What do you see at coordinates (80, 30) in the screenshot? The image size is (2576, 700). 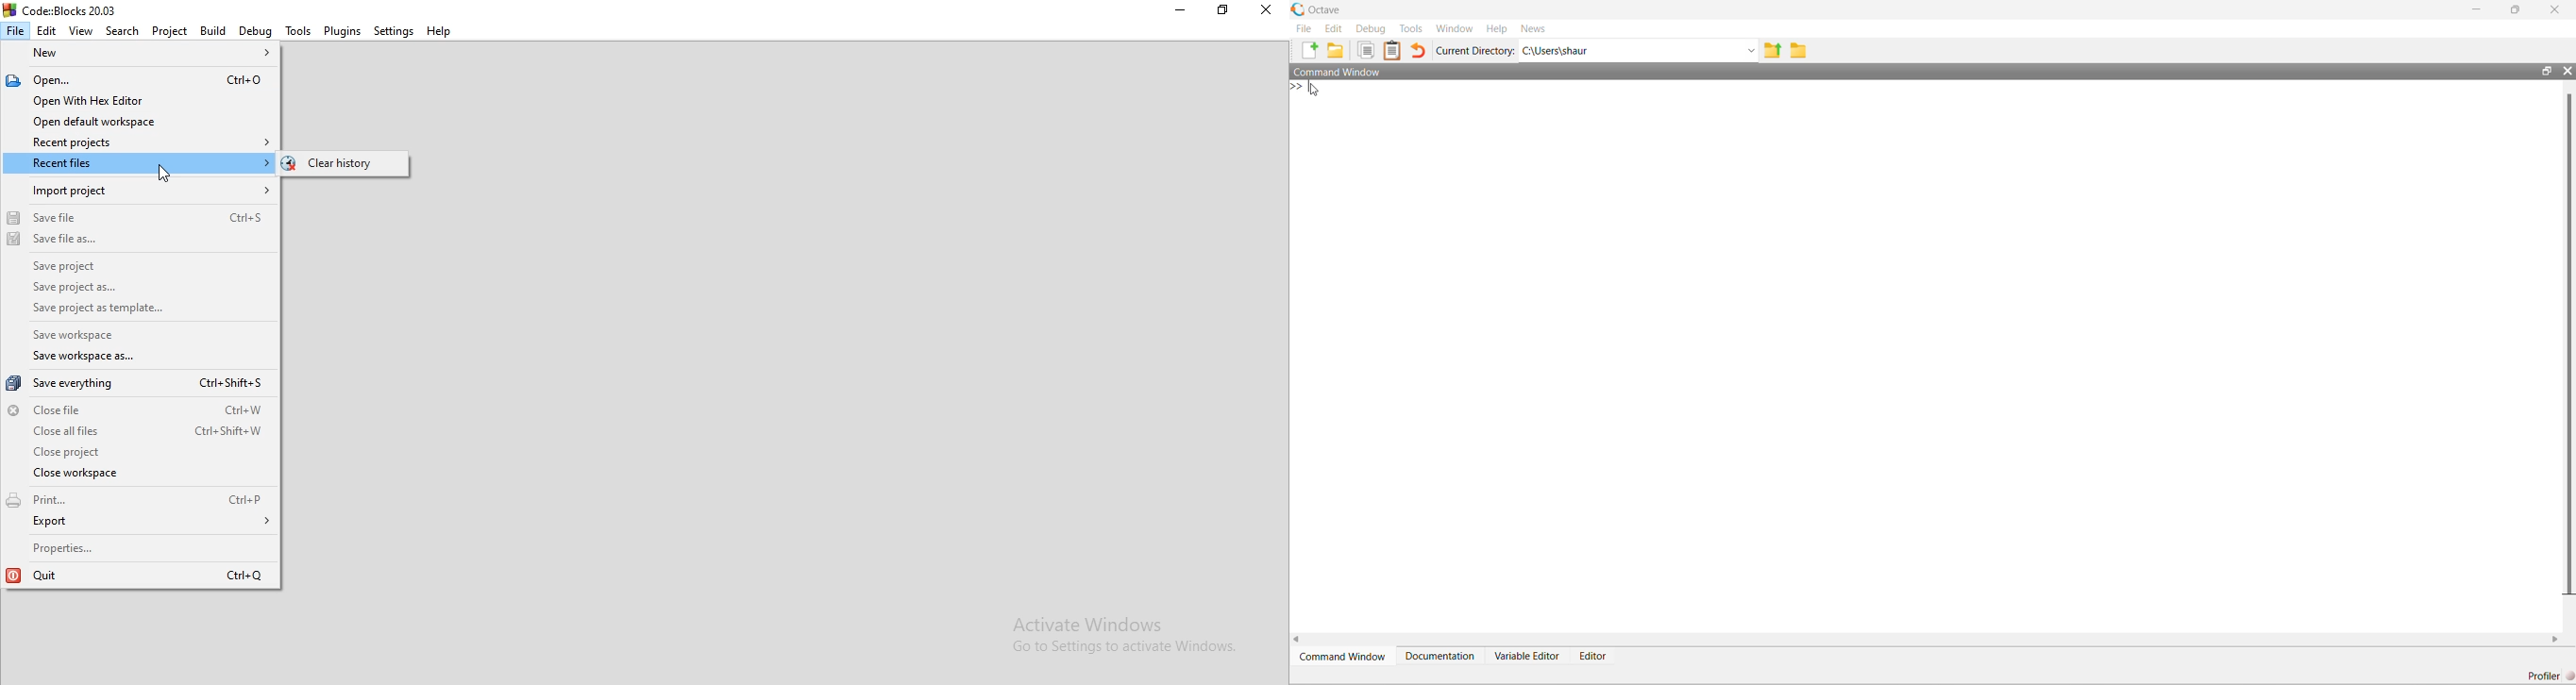 I see `View ` at bounding box center [80, 30].